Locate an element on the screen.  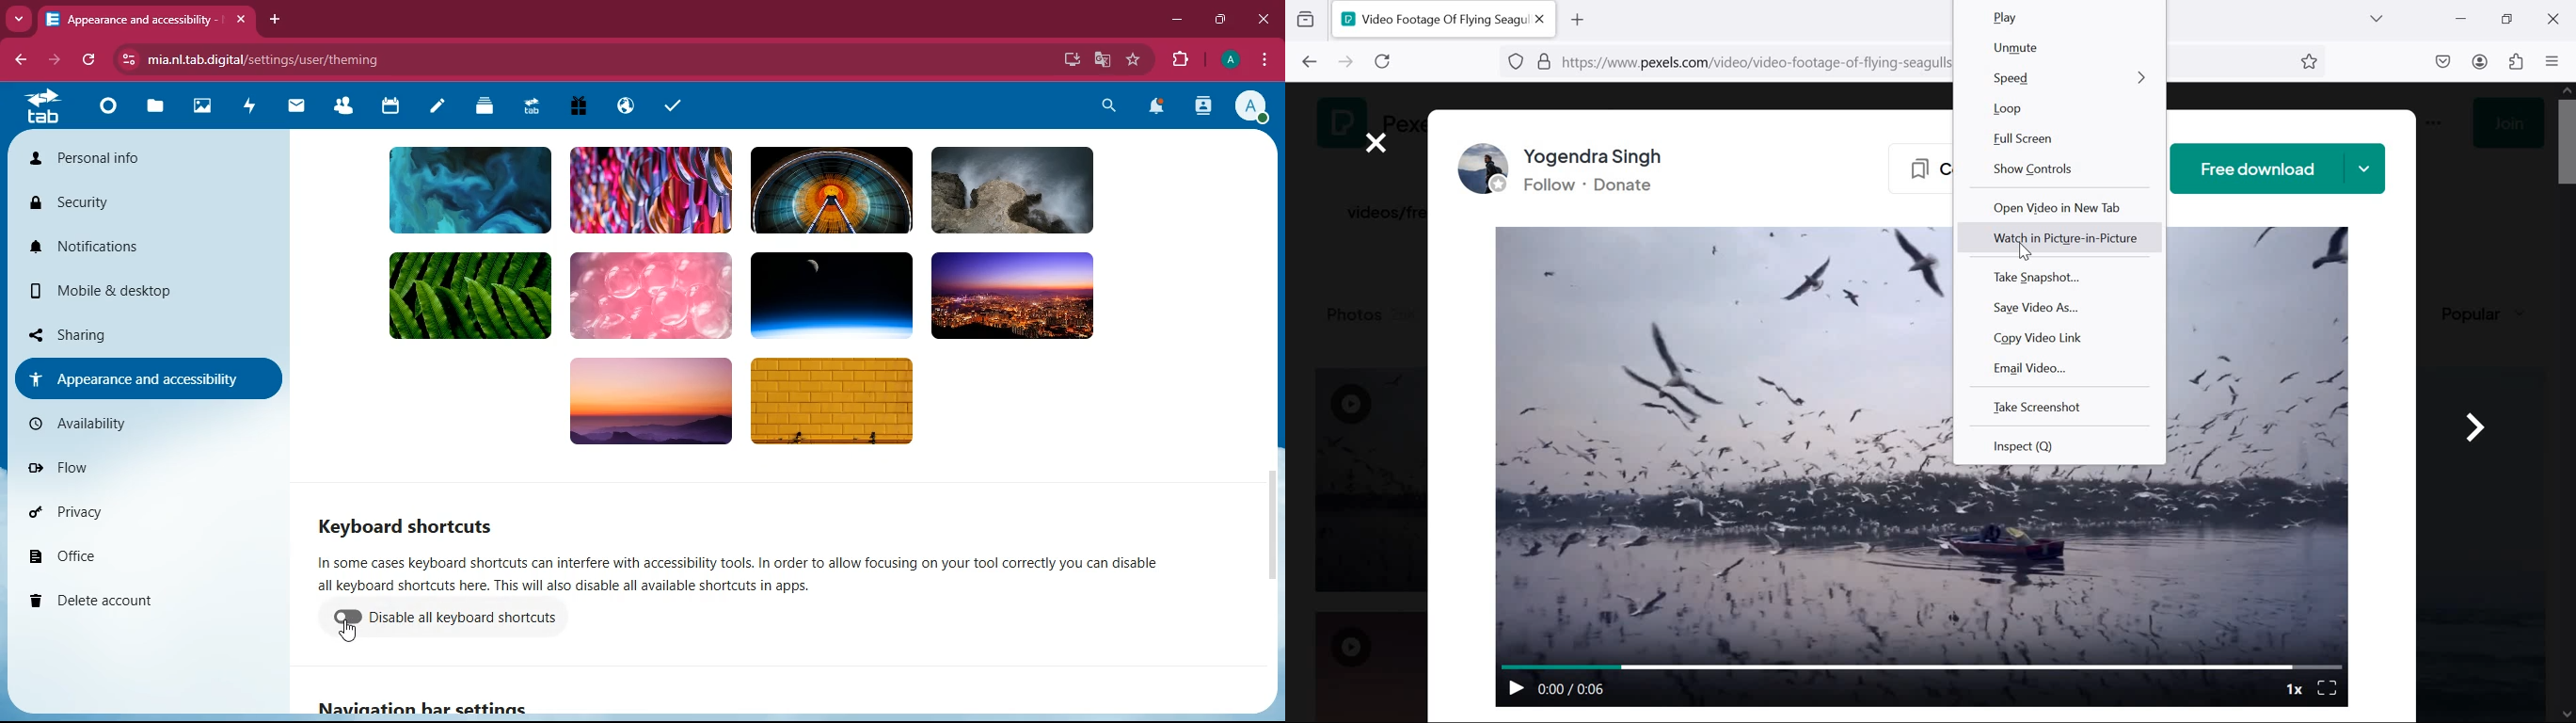
maximize is located at coordinates (1220, 21).